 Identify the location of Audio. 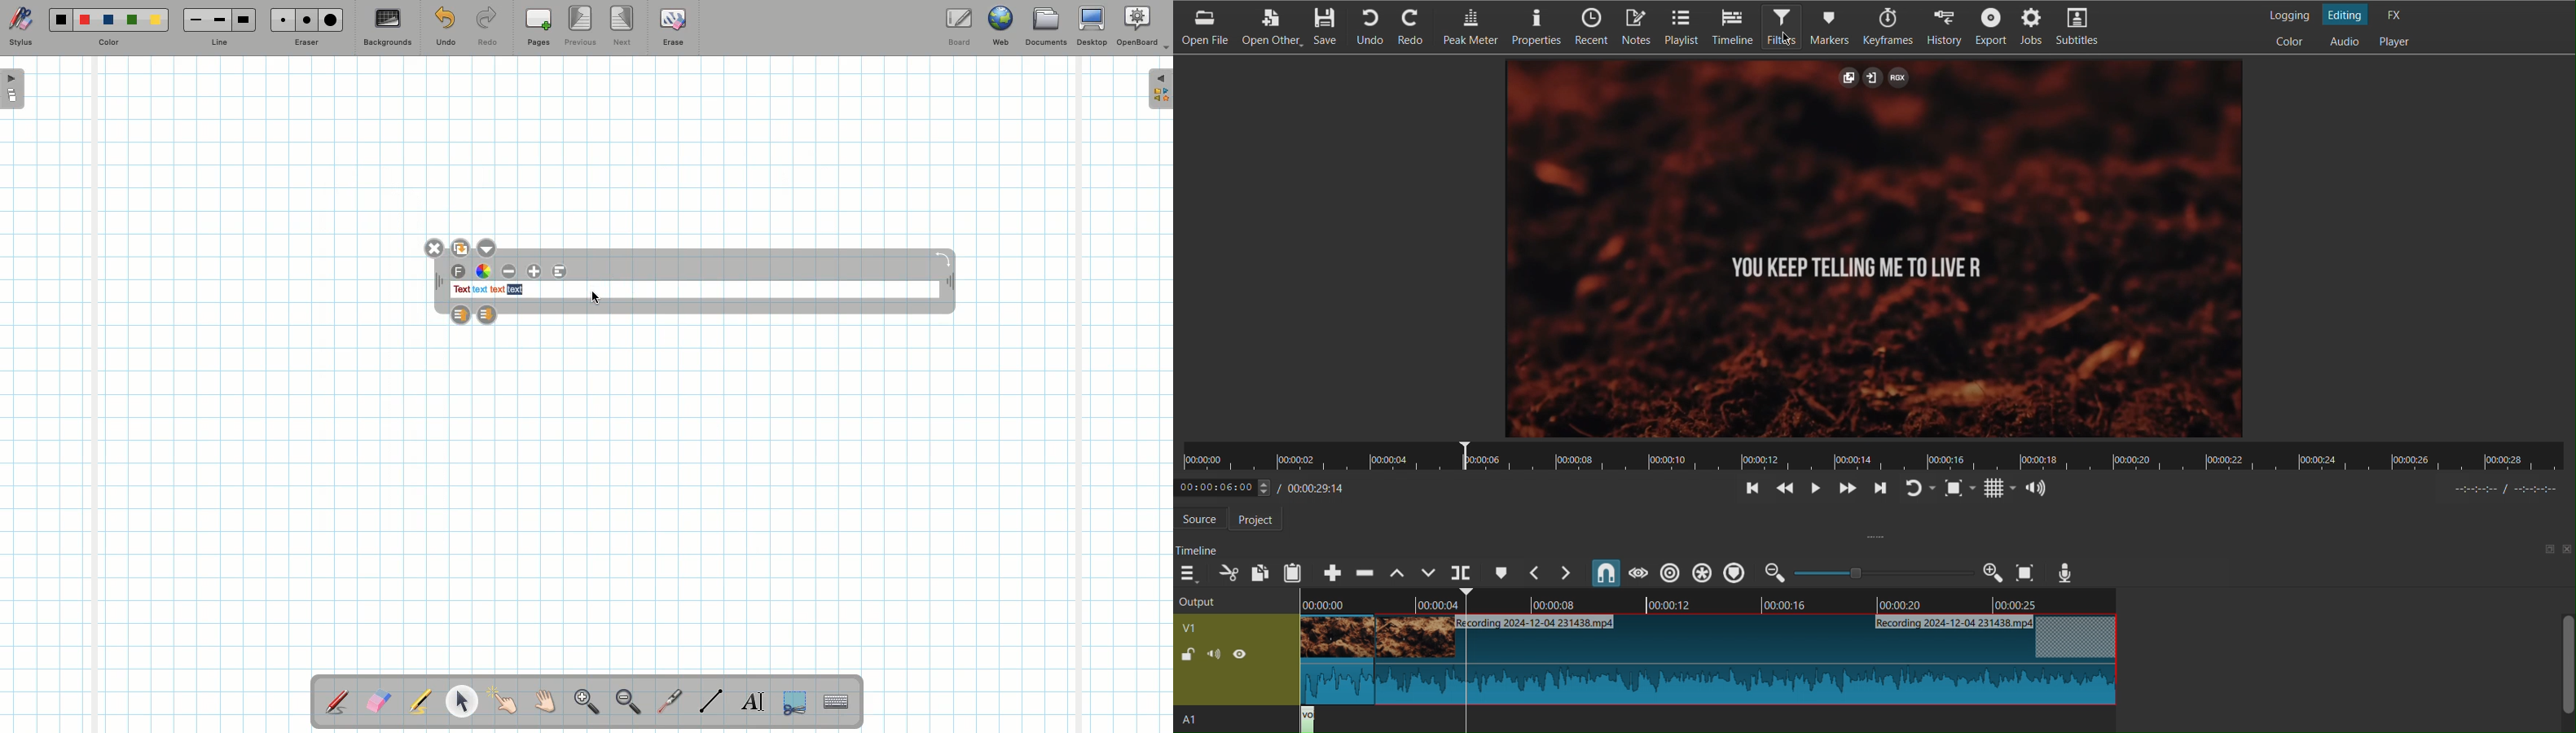
(2344, 42).